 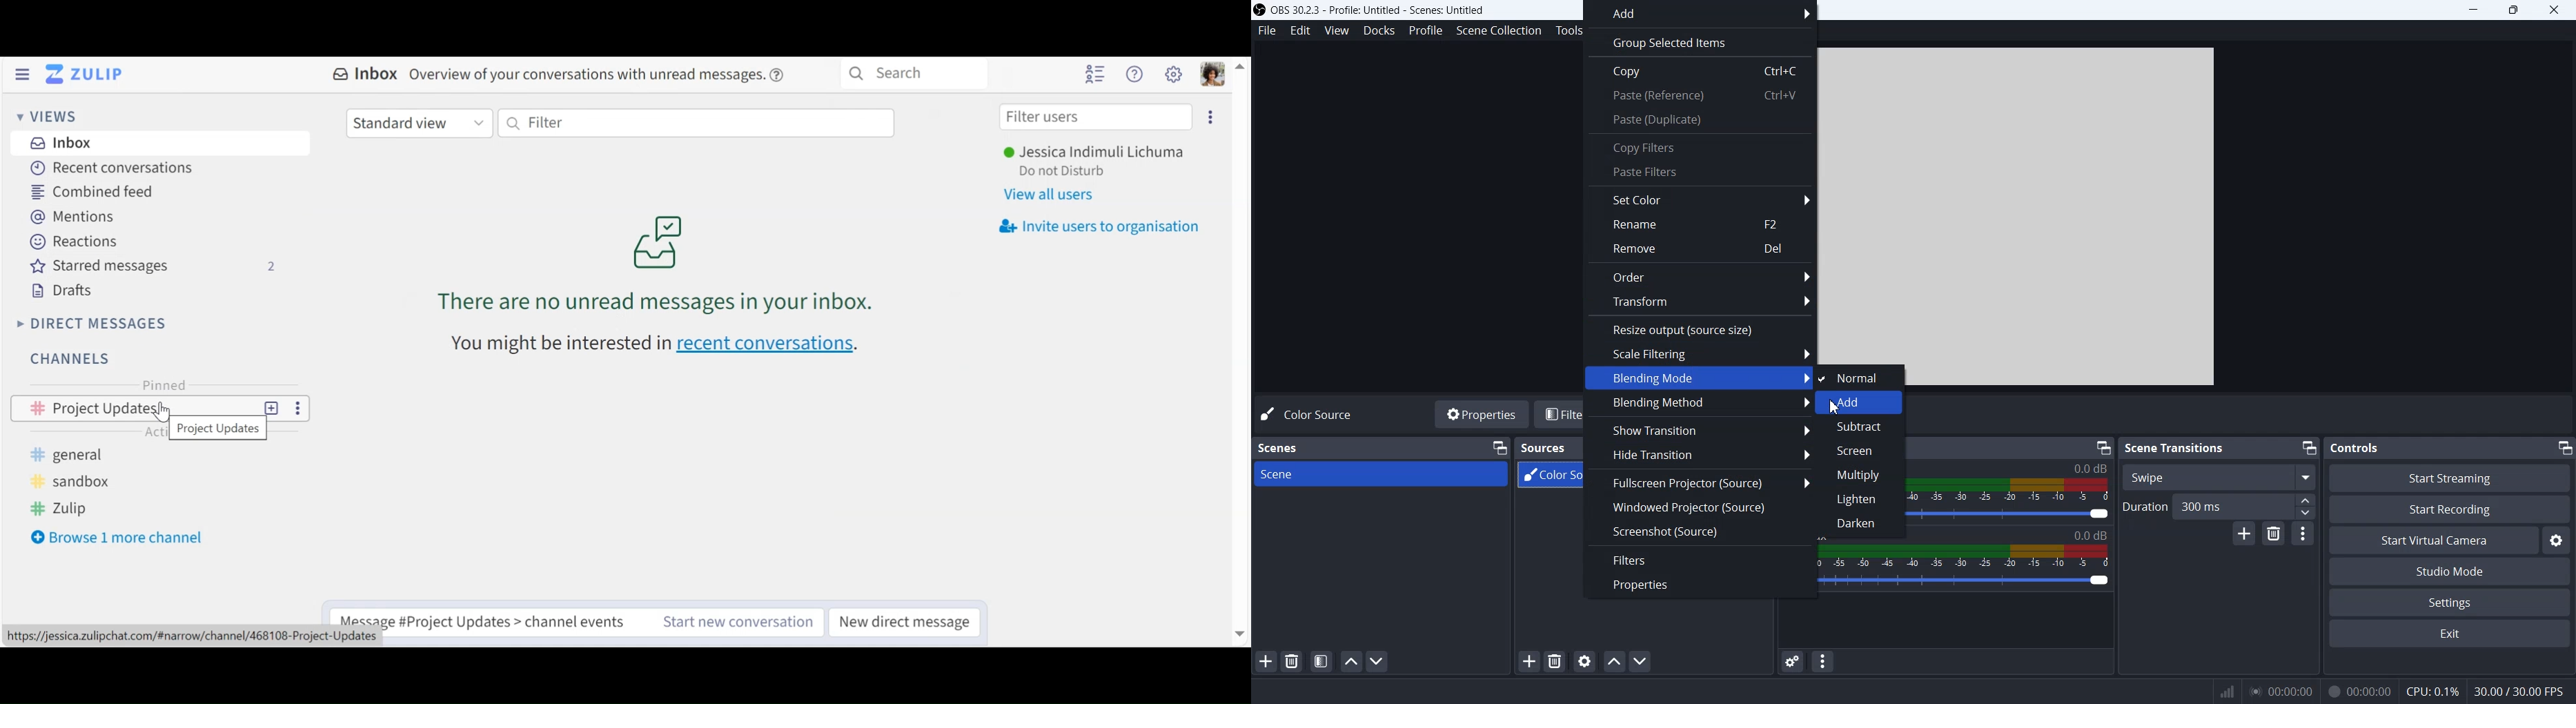 I want to click on Views, so click(x=50, y=119).